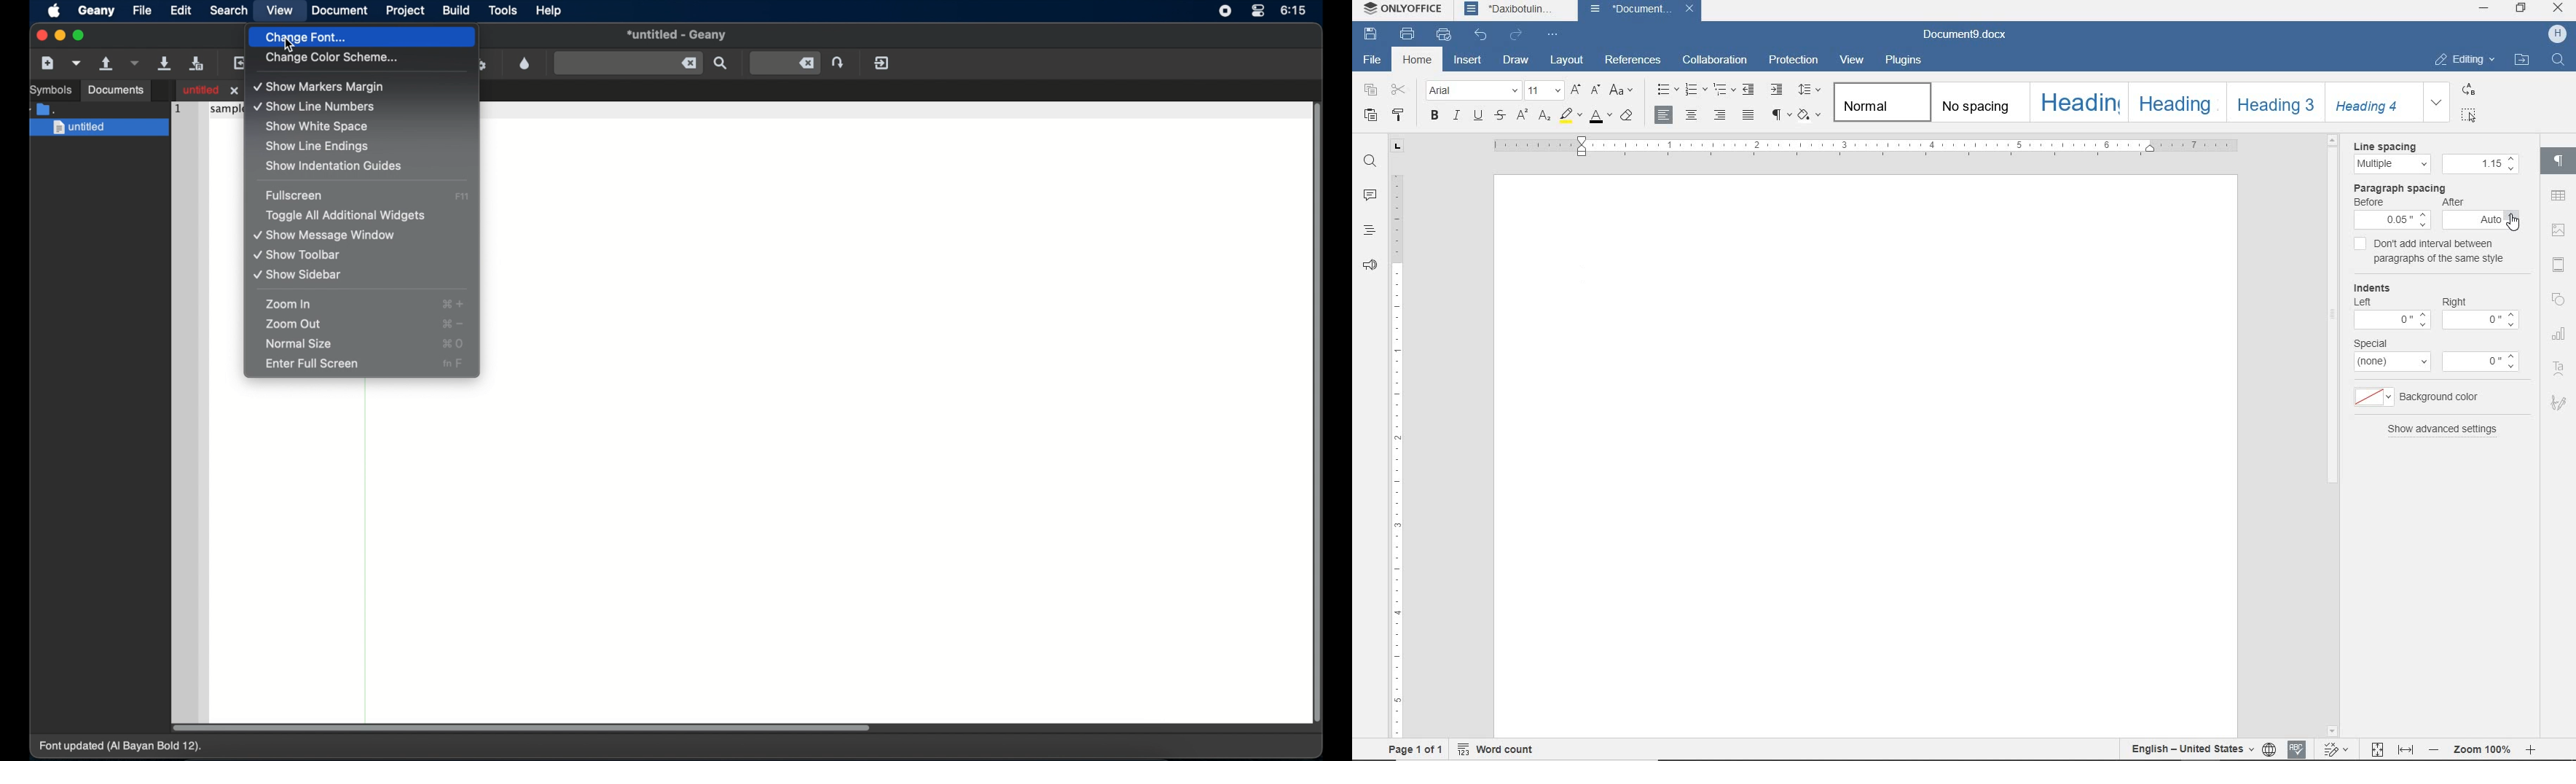 The height and width of the screenshot is (784, 2576). Describe the element at coordinates (1903, 61) in the screenshot. I see `plugins` at that location.